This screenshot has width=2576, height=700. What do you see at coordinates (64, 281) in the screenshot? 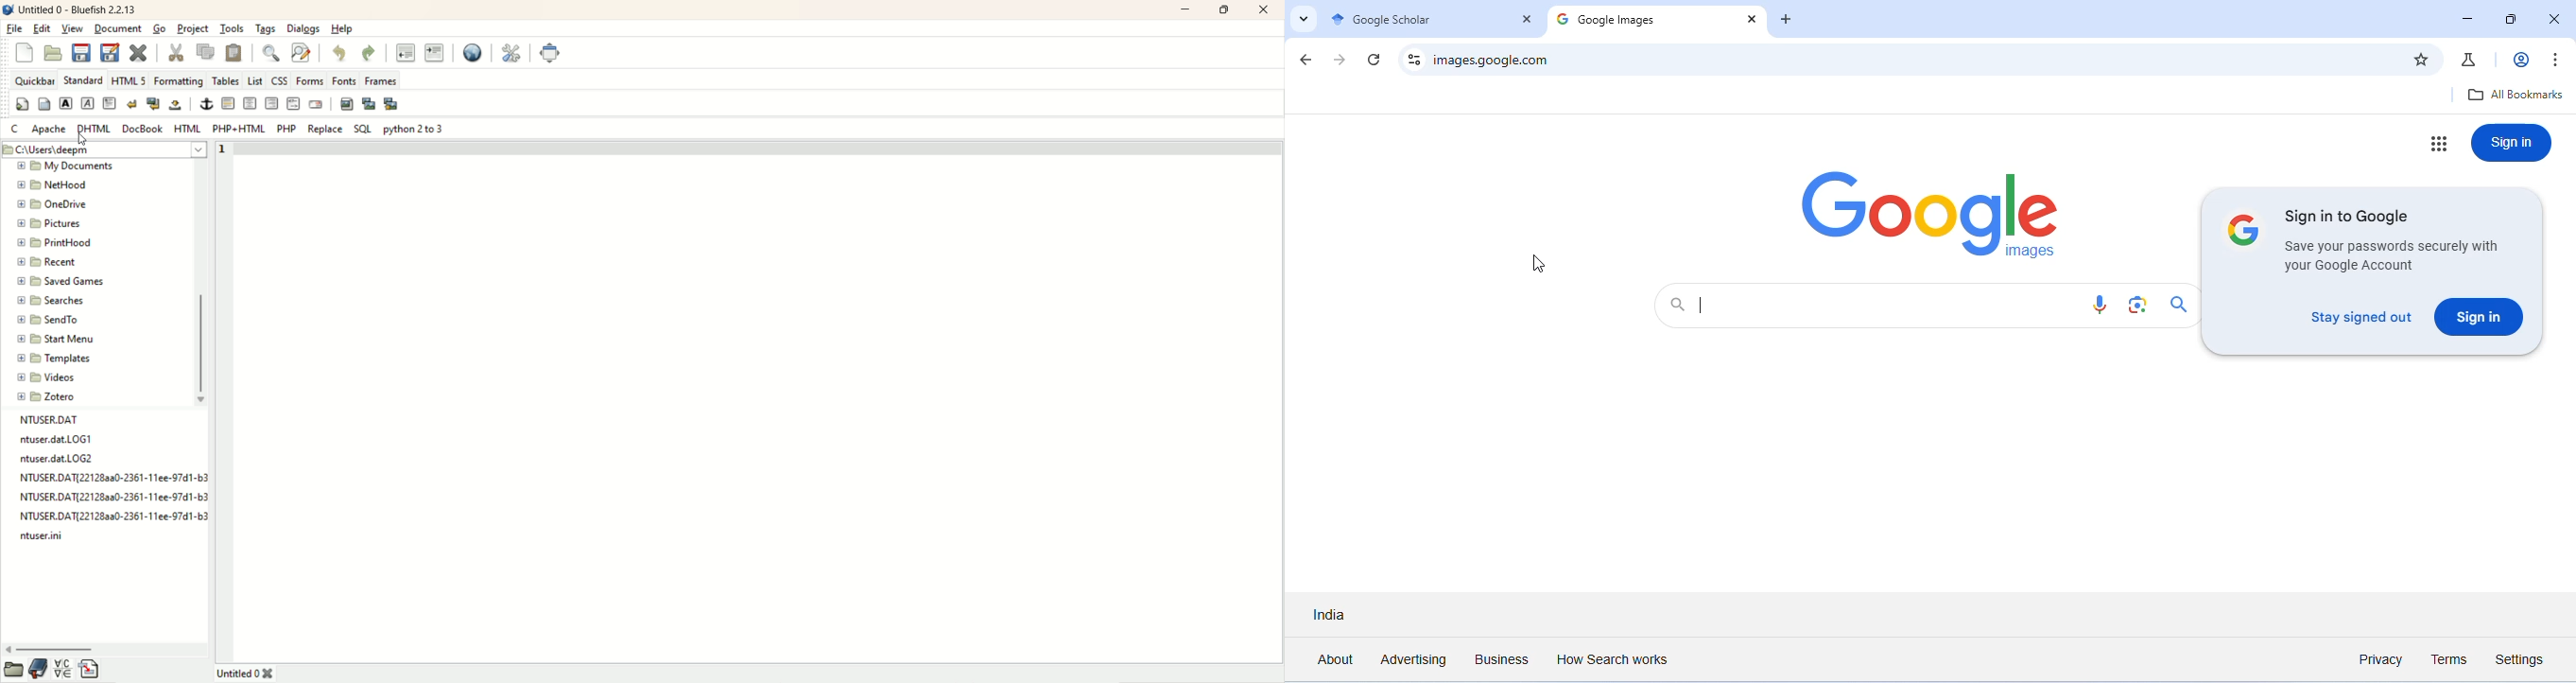
I see `saved games` at bounding box center [64, 281].